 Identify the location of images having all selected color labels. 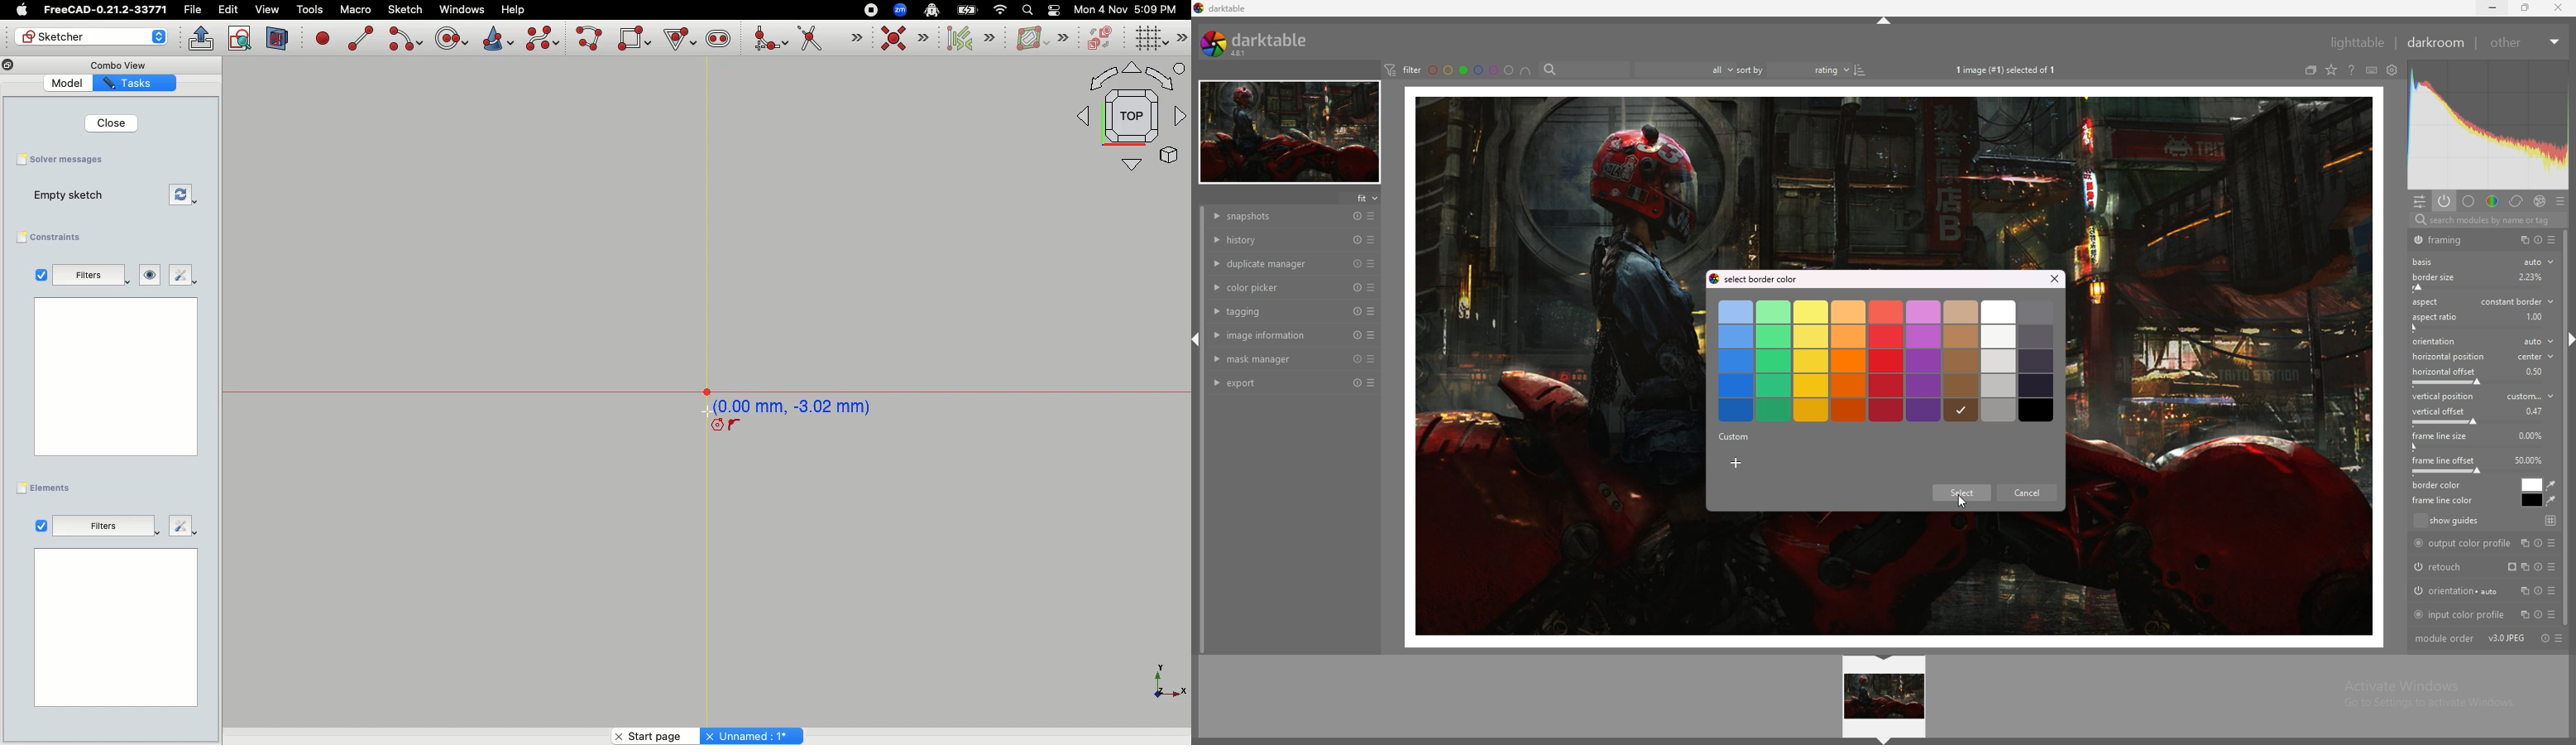
(1525, 70).